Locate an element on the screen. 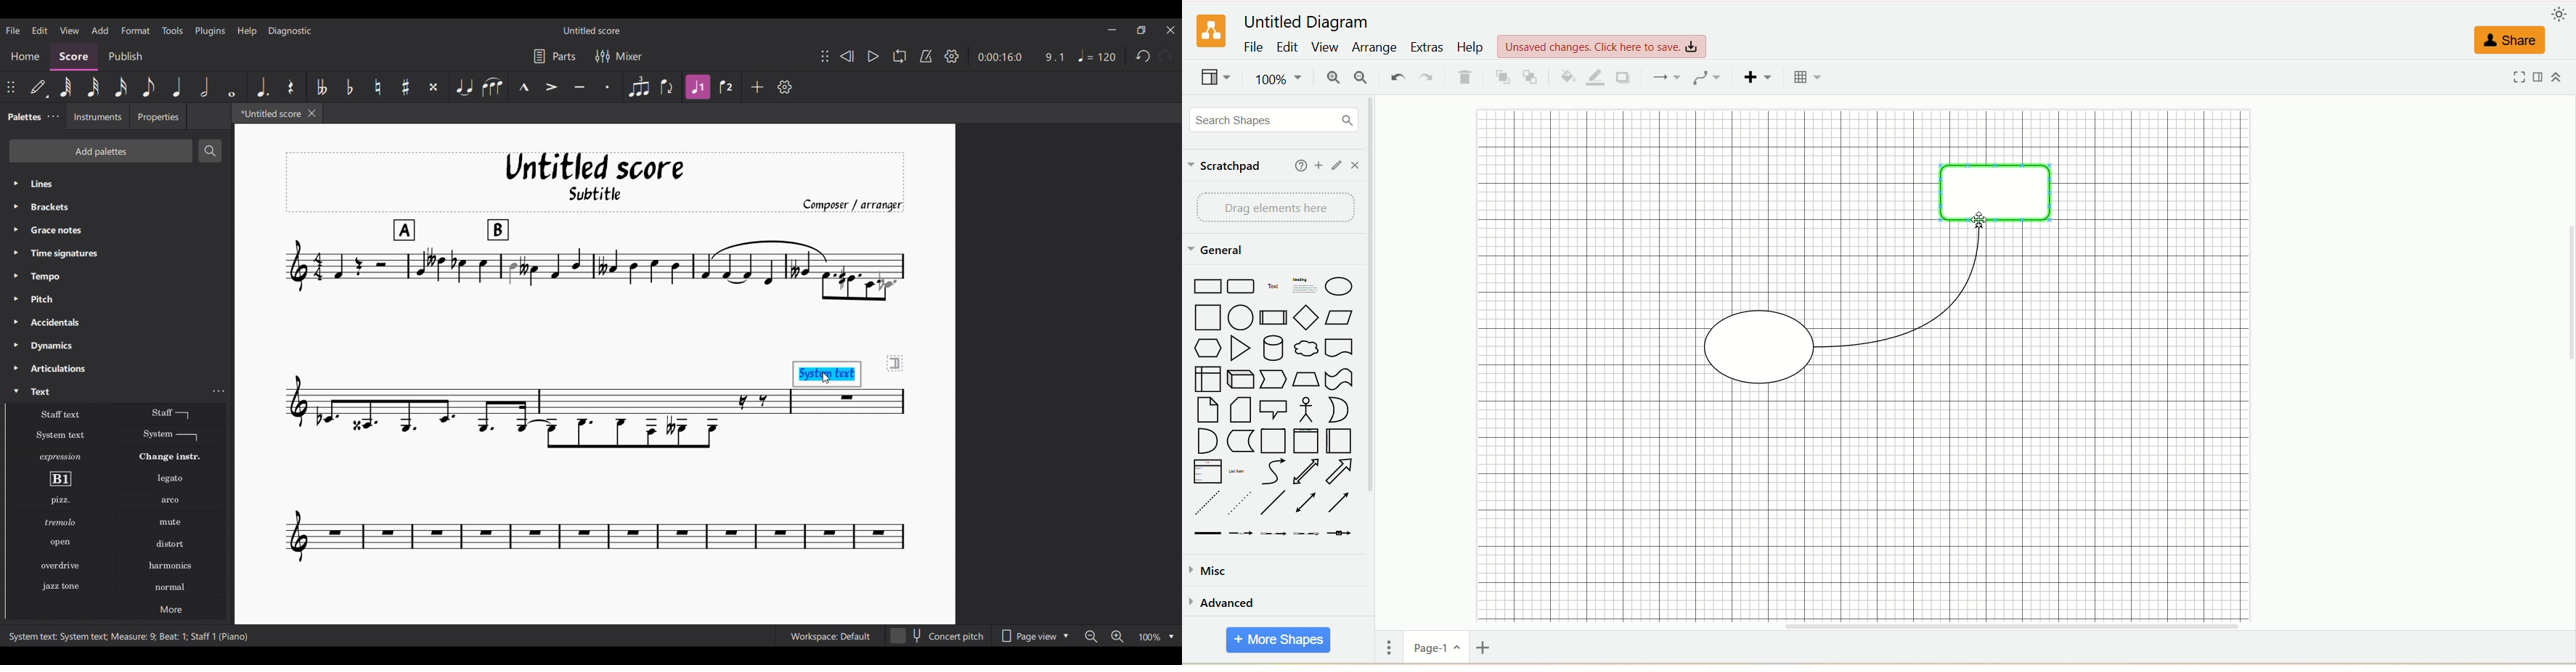 The height and width of the screenshot is (672, 2576). insert is located at coordinates (1756, 78).